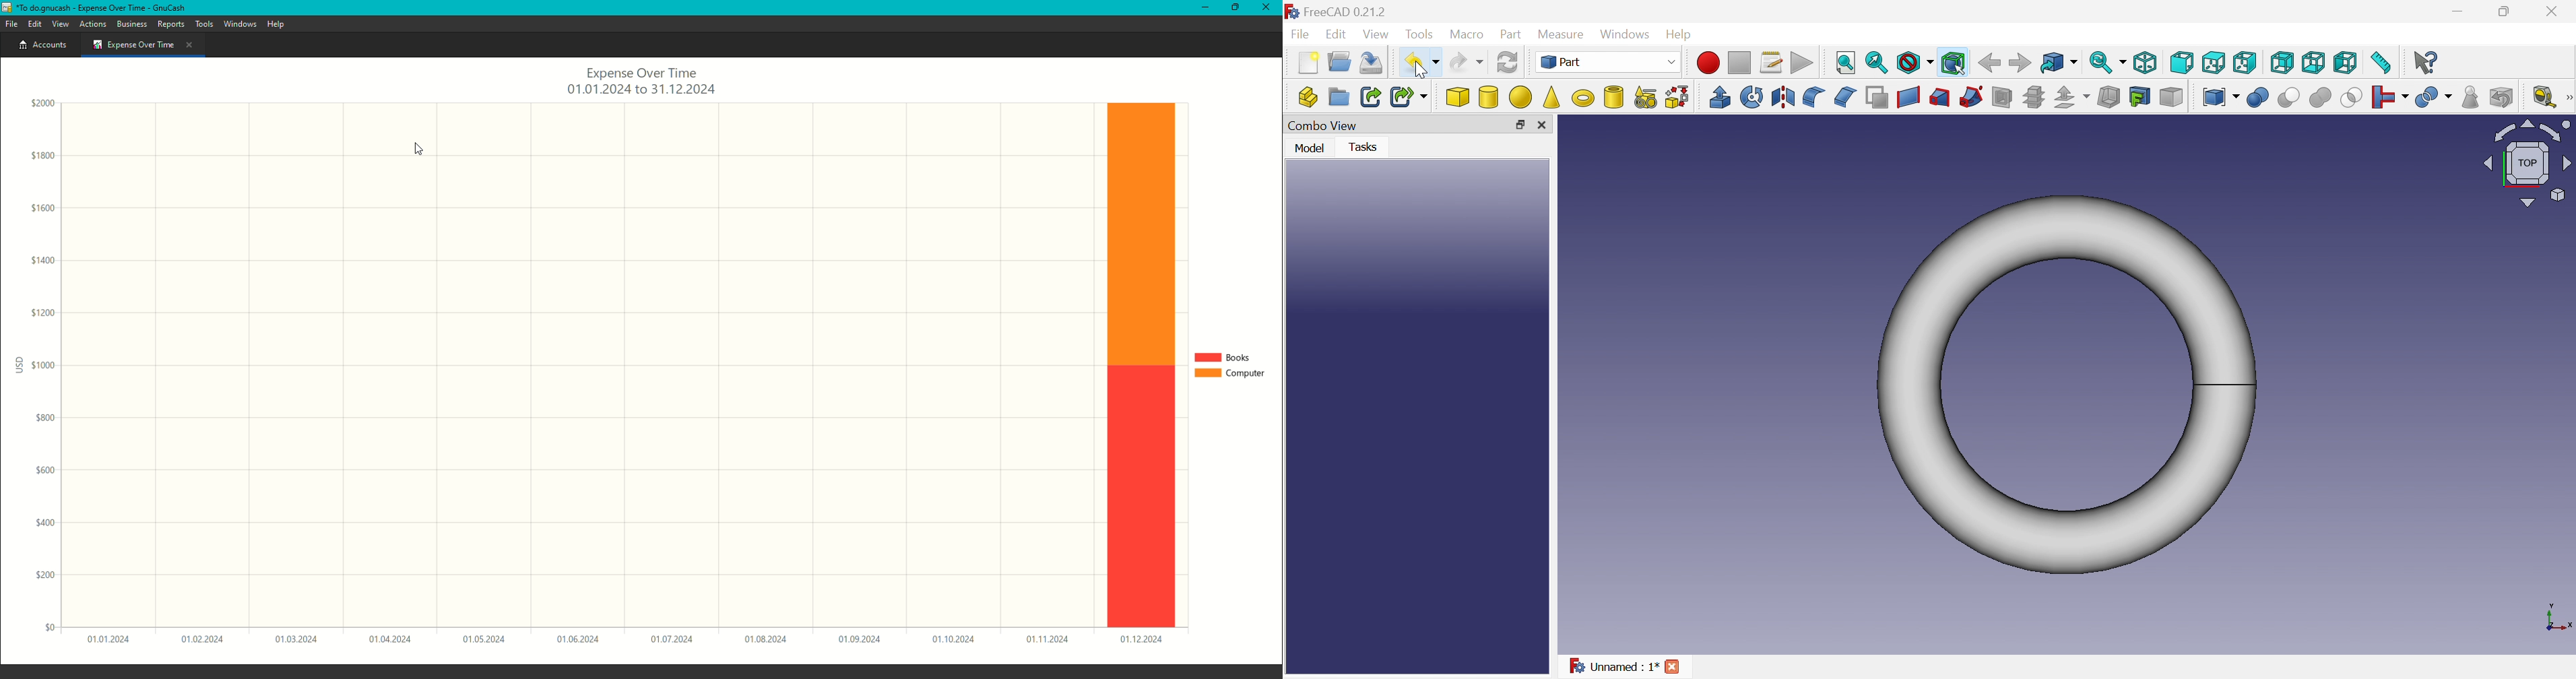  I want to click on Expense Over Time, so click(144, 45).